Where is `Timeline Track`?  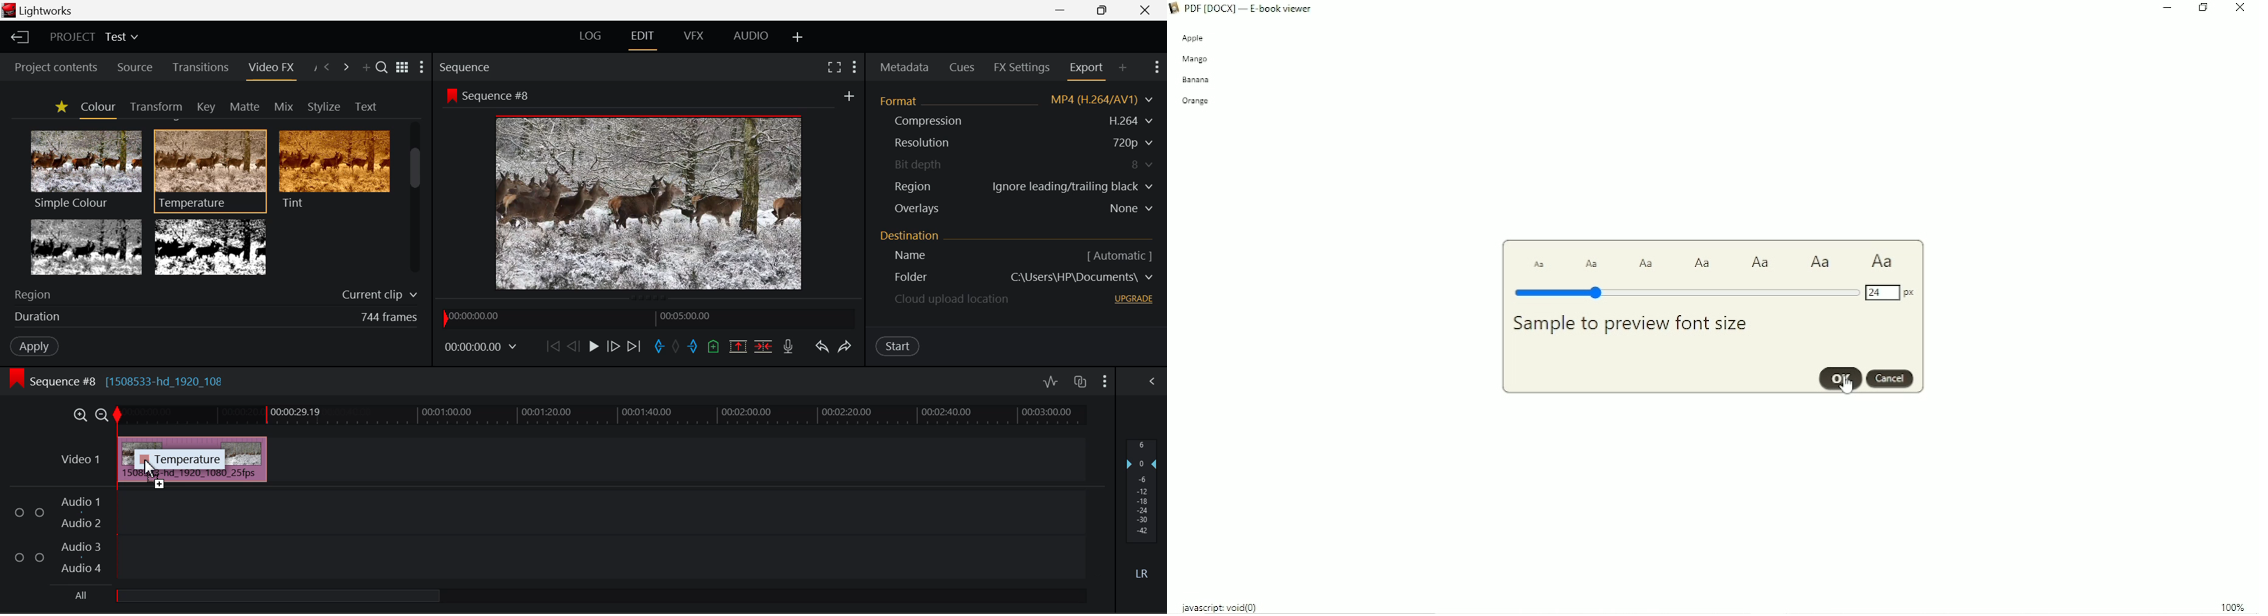 Timeline Track is located at coordinates (603, 416).